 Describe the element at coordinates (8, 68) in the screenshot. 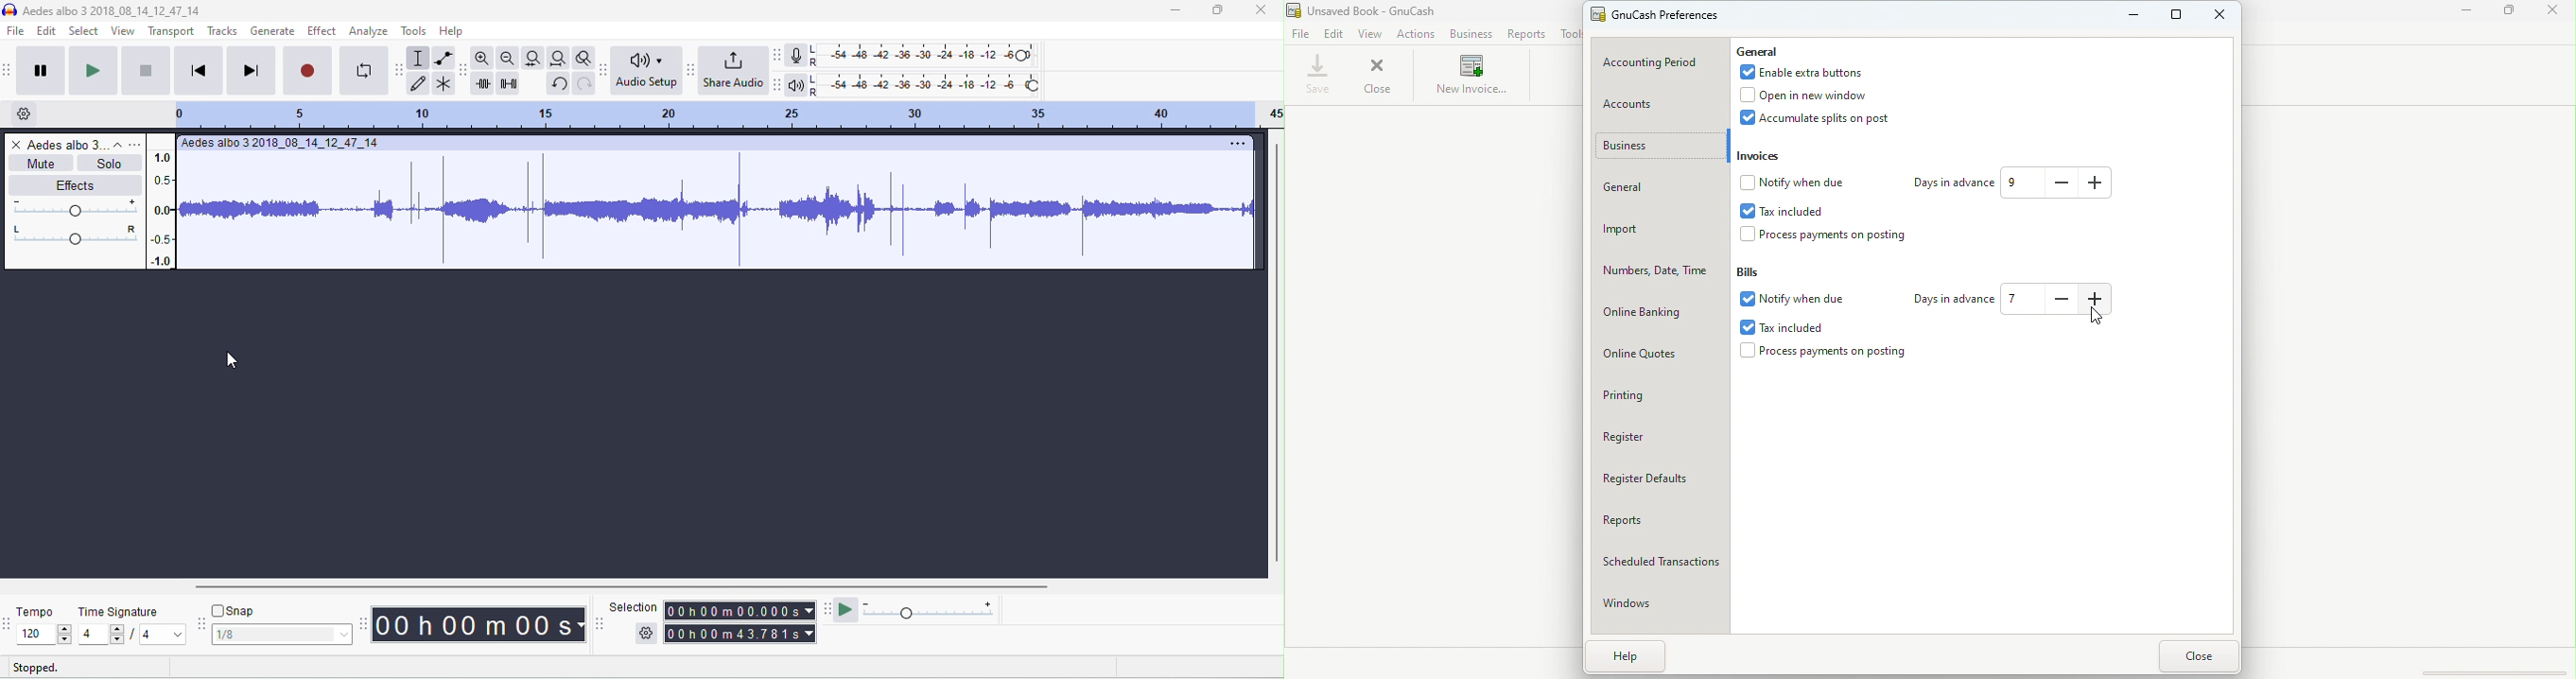

I see `audacity transport toolbar` at that location.